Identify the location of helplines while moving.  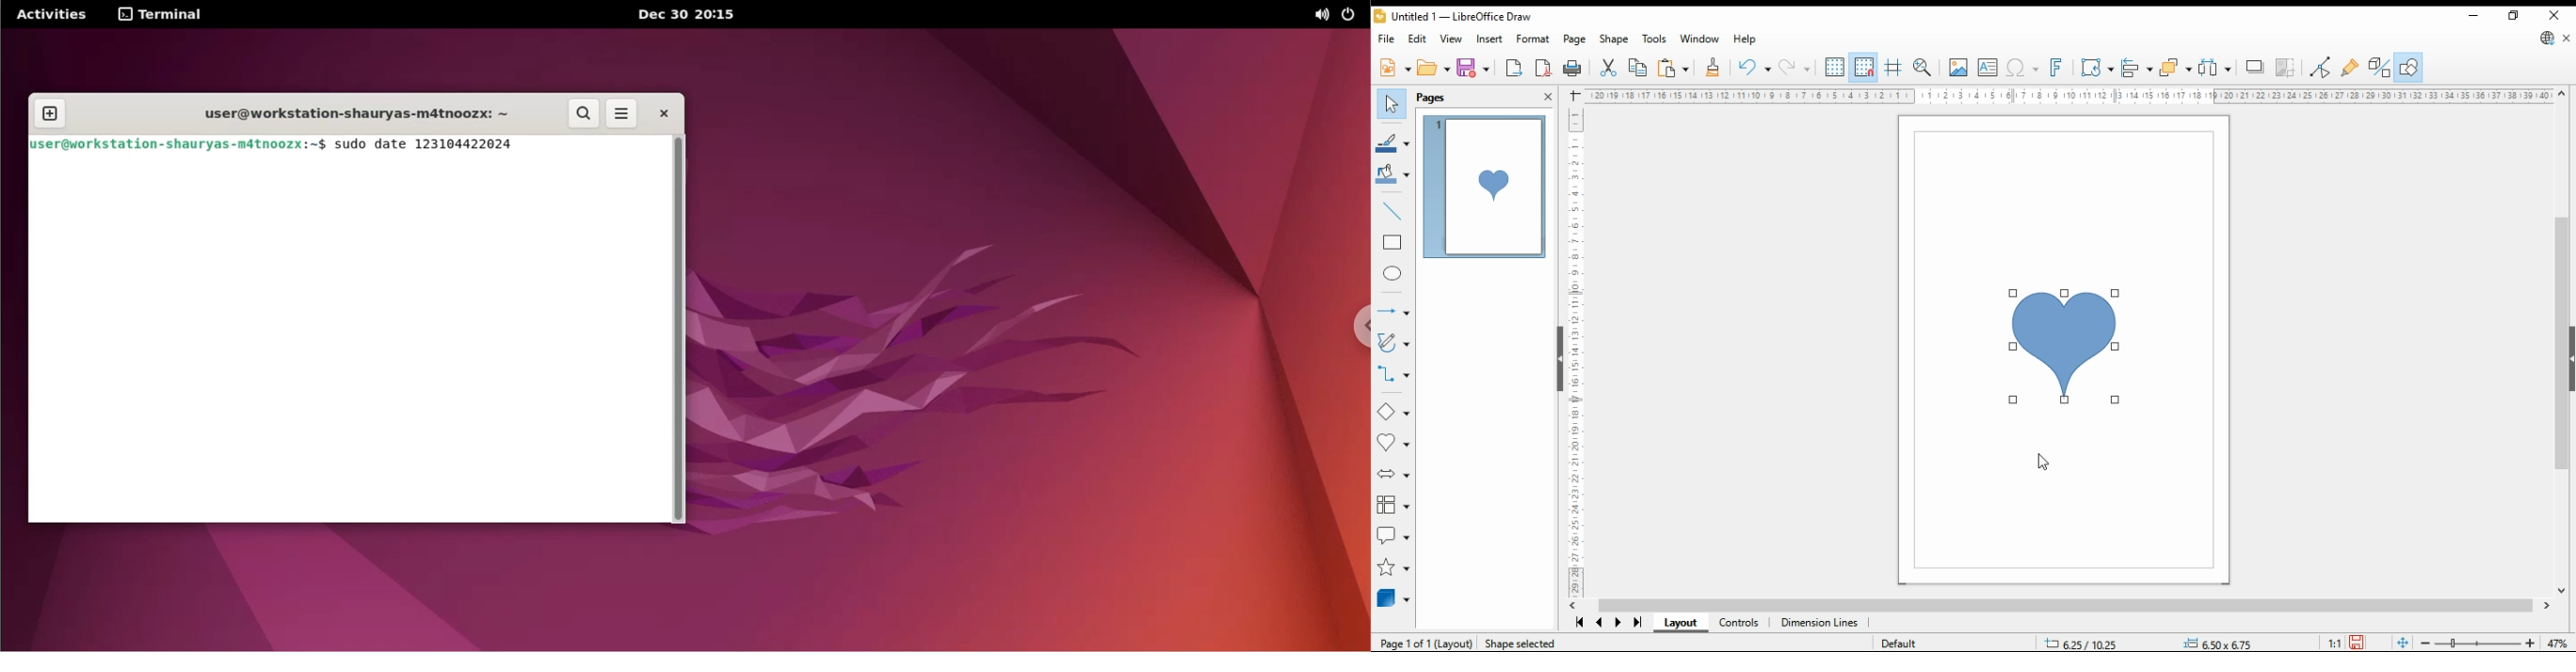
(1894, 68).